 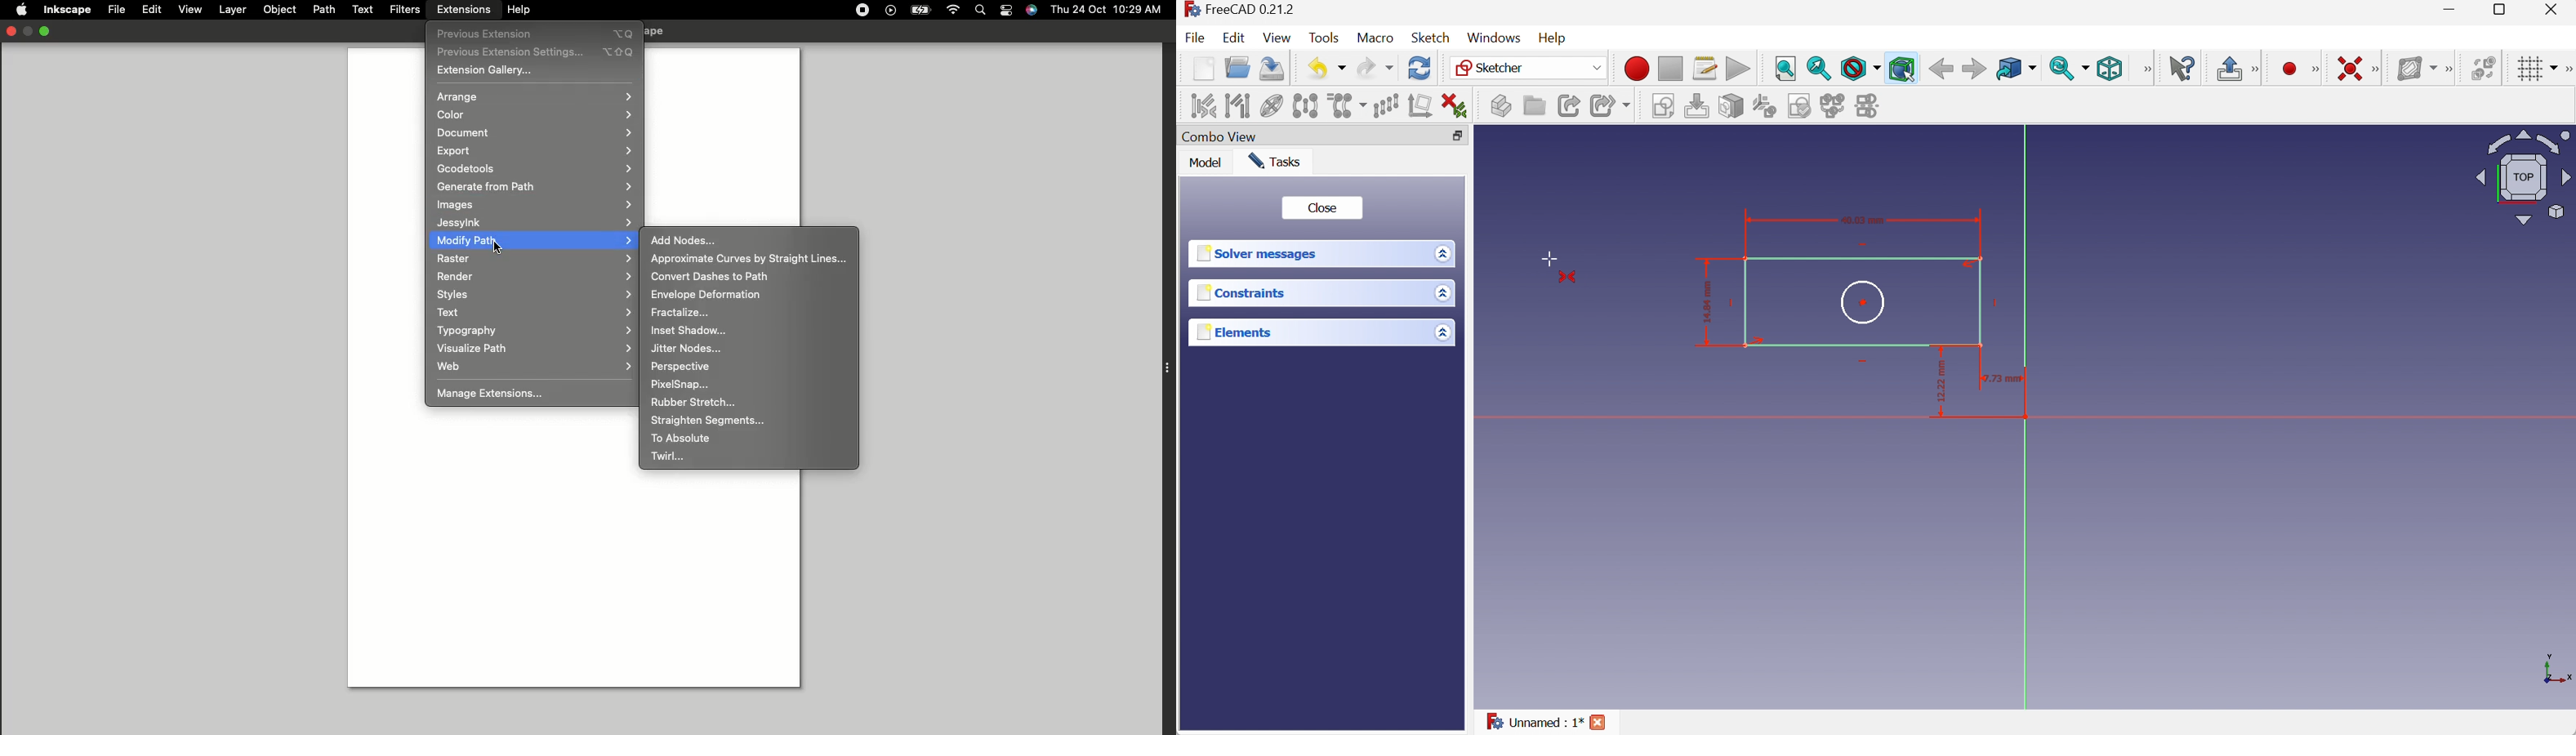 I want to click on Viewing angle, so click(x=2523, y=179).